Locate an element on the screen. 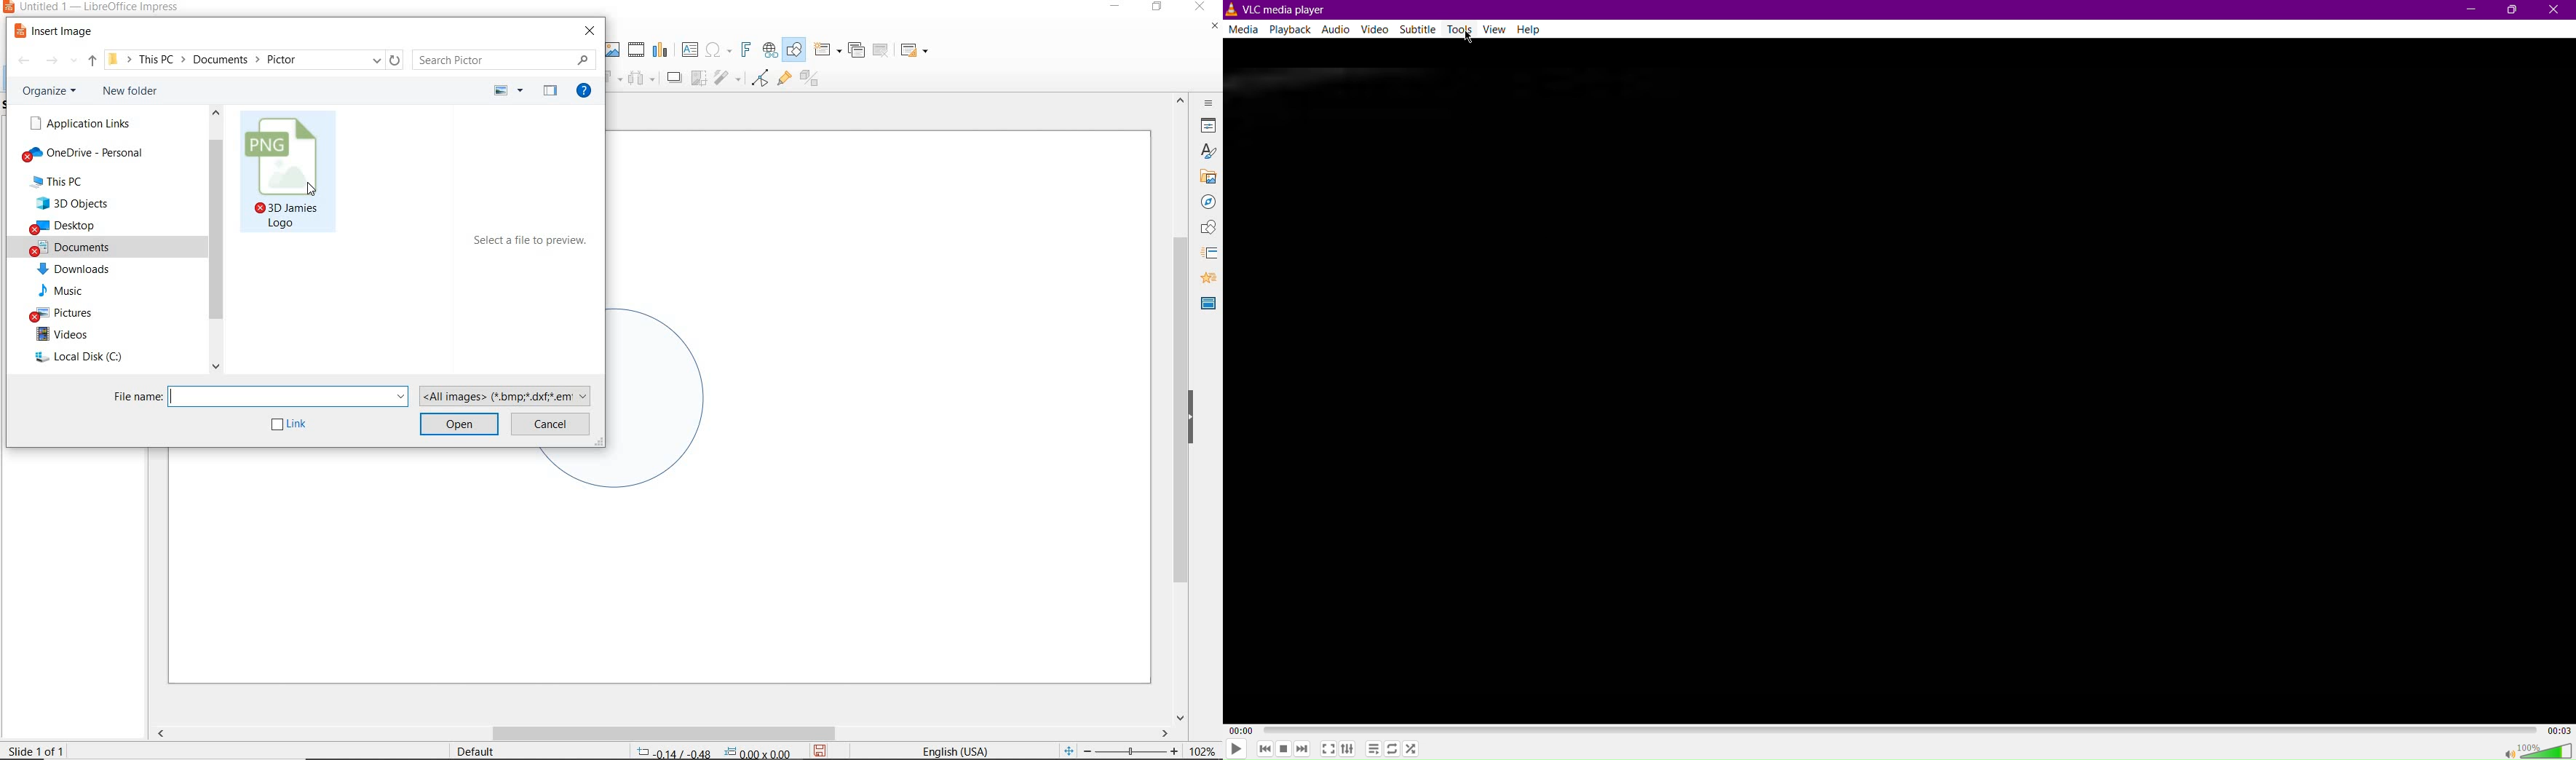 This screenshot has height=784, width=2576. show draw functions is located at coordinates (794, 50).